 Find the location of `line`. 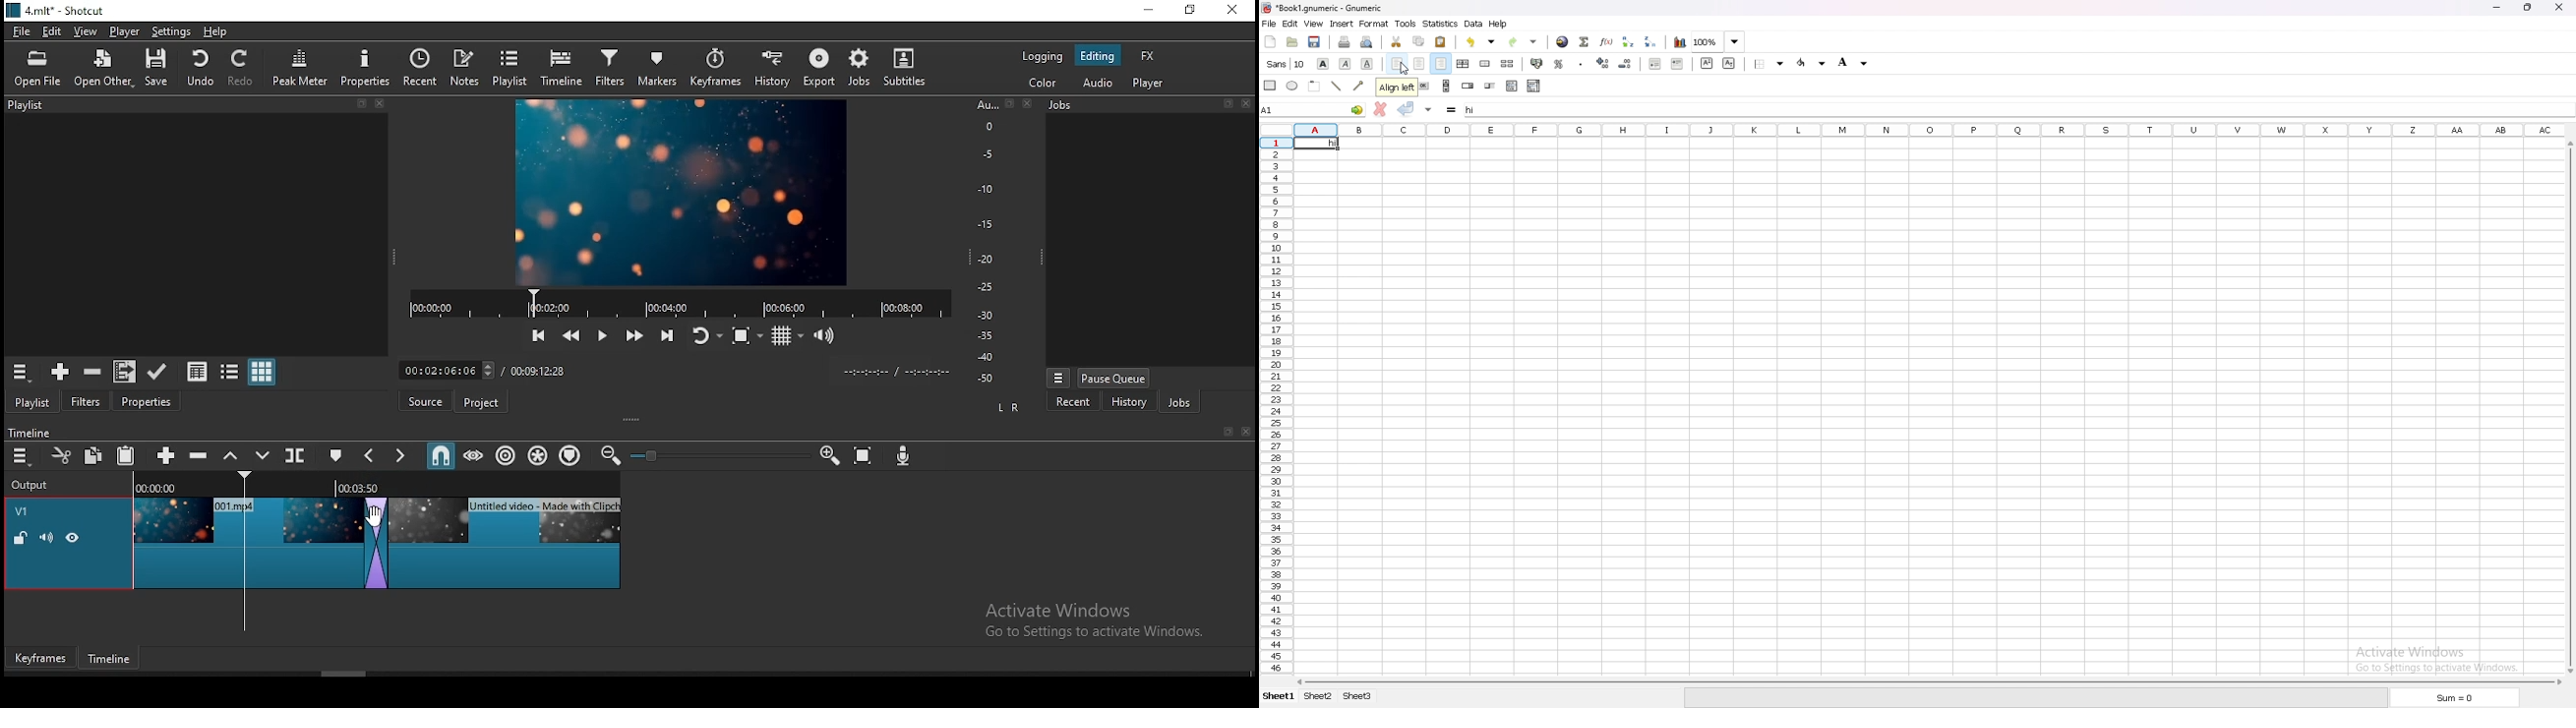

line is located at coordinates (1337, 86).